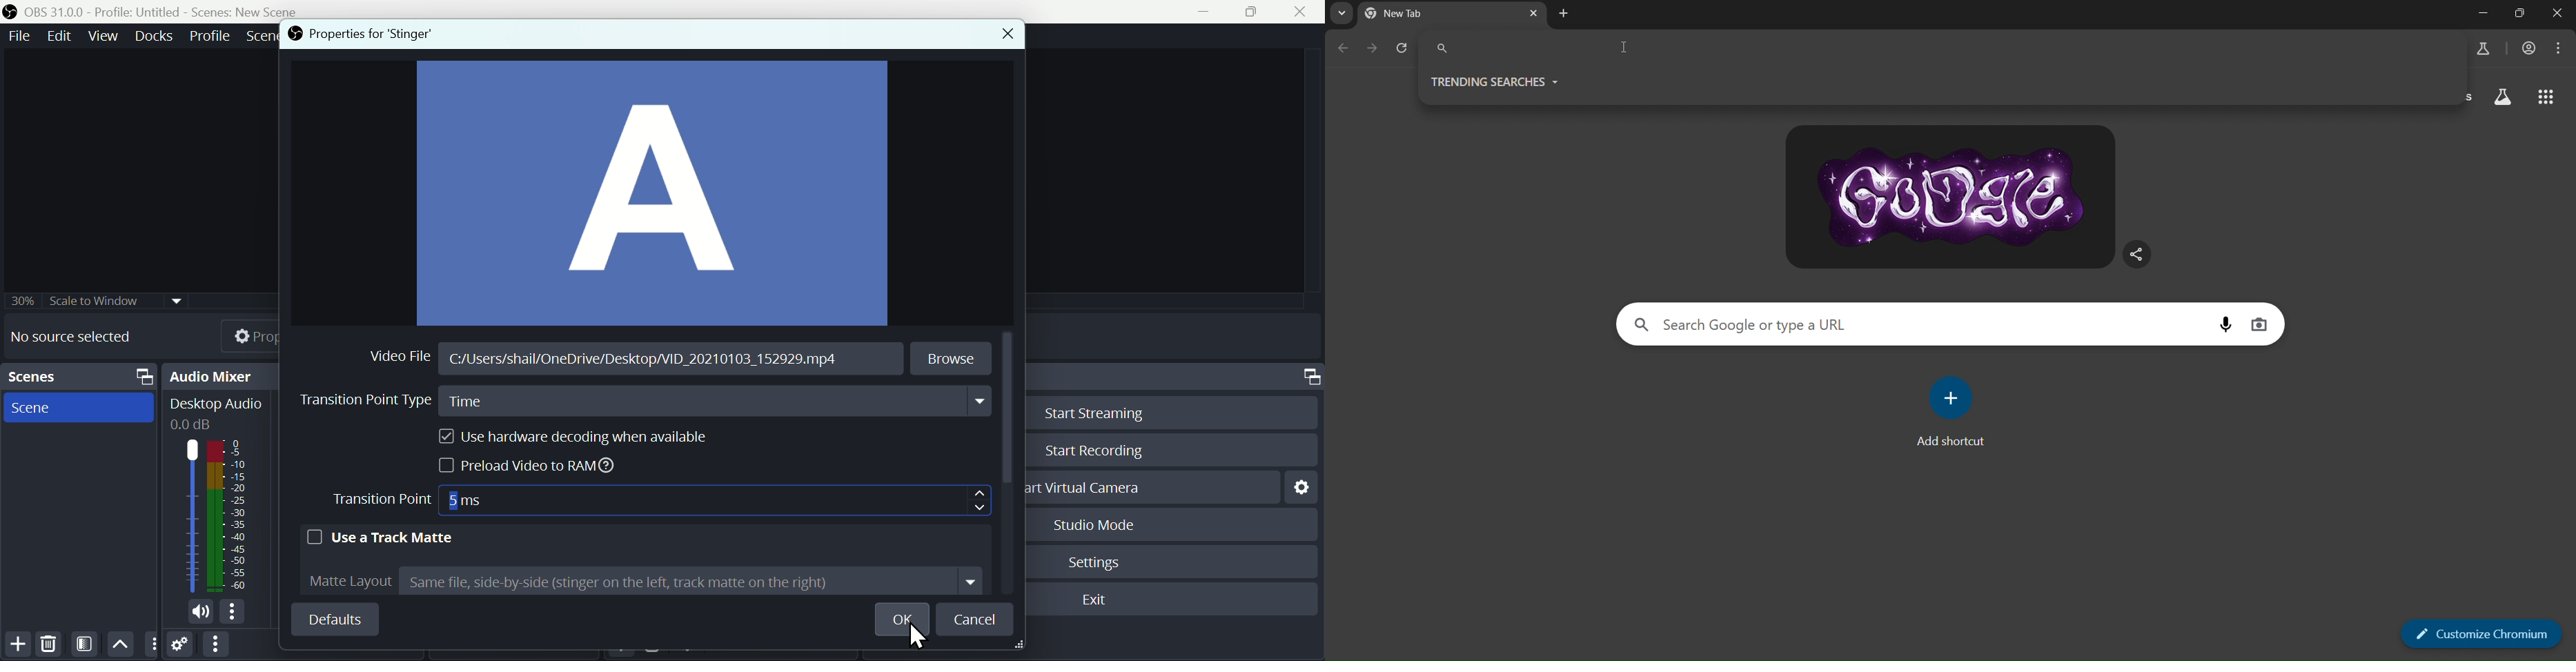 This screenshot has width=2576, height=672. I want to click on , so click(62, 35).